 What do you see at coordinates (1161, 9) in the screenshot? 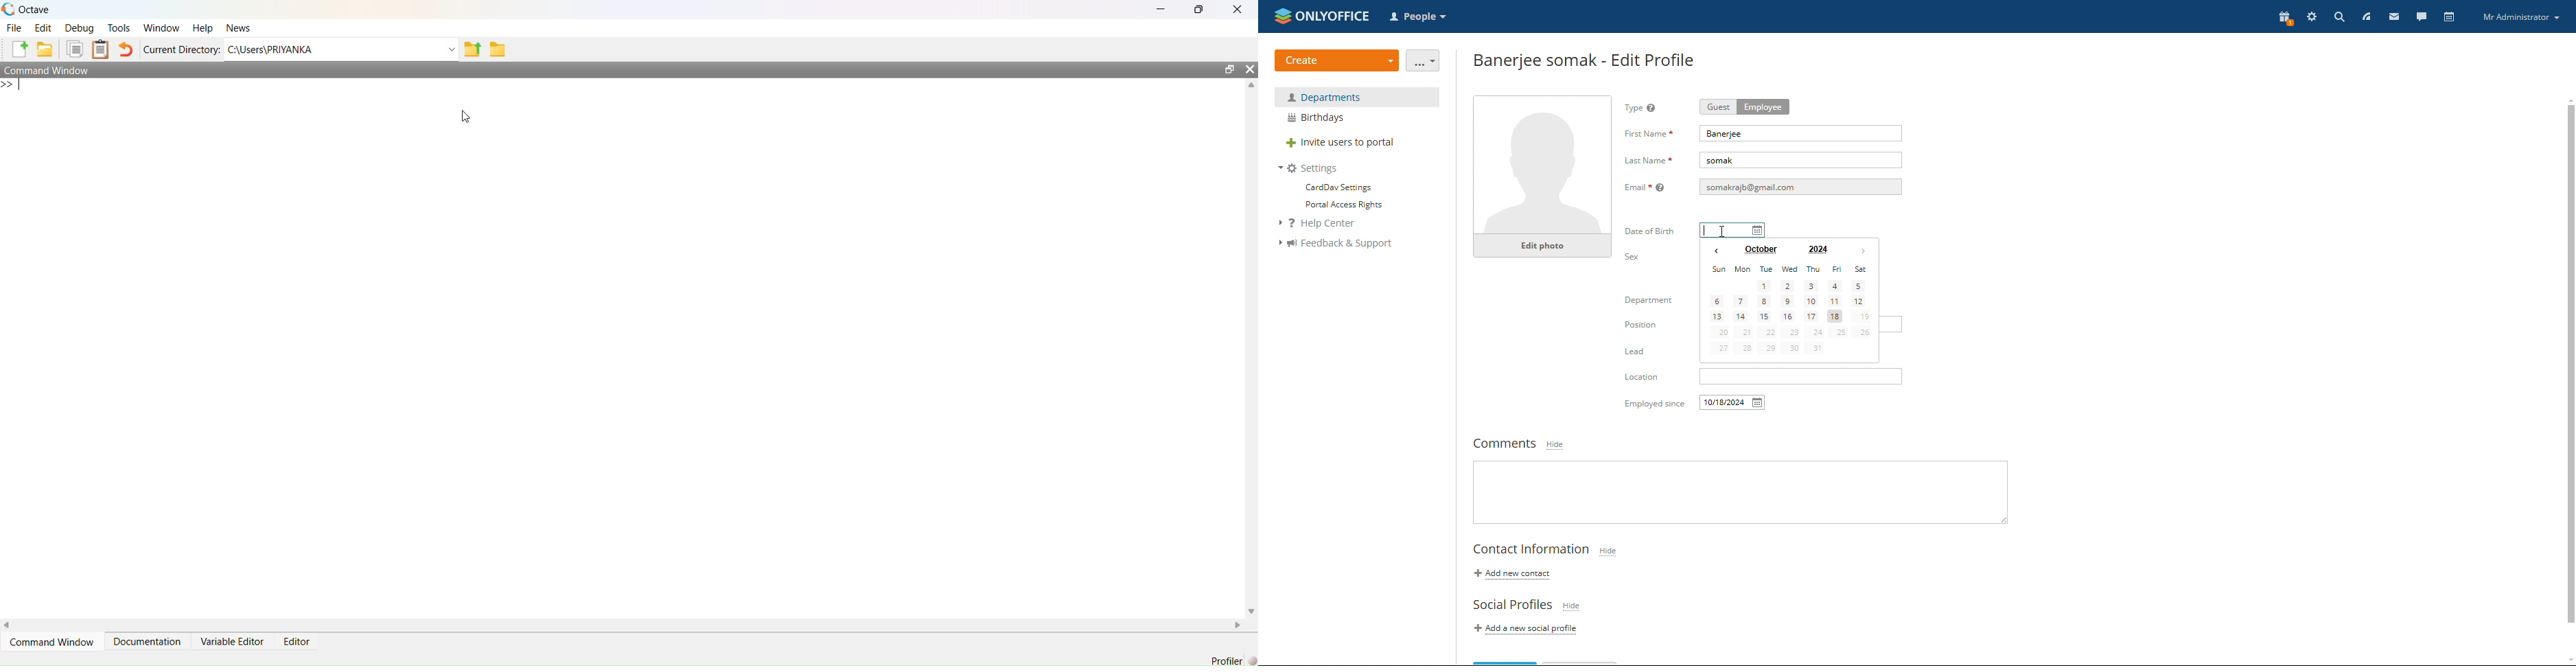
I see `minimize` at bounding box center [1161, 9].